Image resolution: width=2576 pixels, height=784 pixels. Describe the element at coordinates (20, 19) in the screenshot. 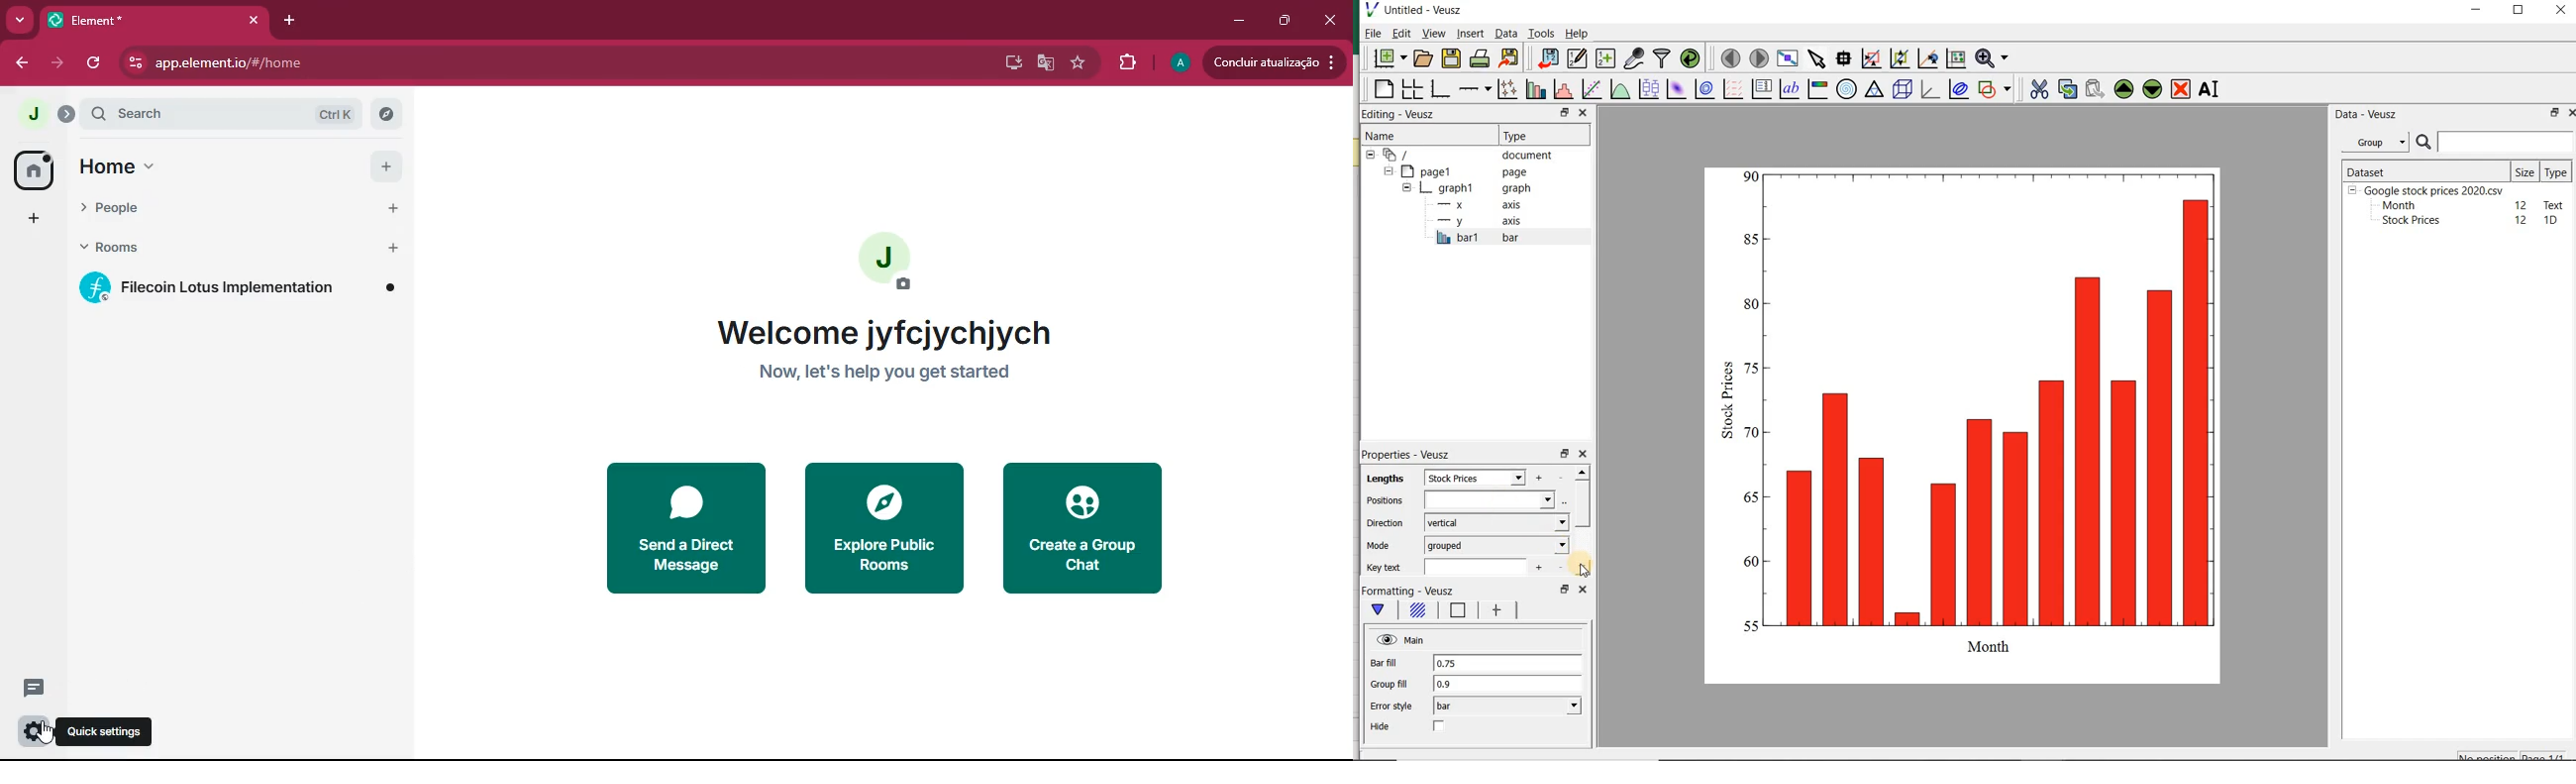

I see `more` at that location.